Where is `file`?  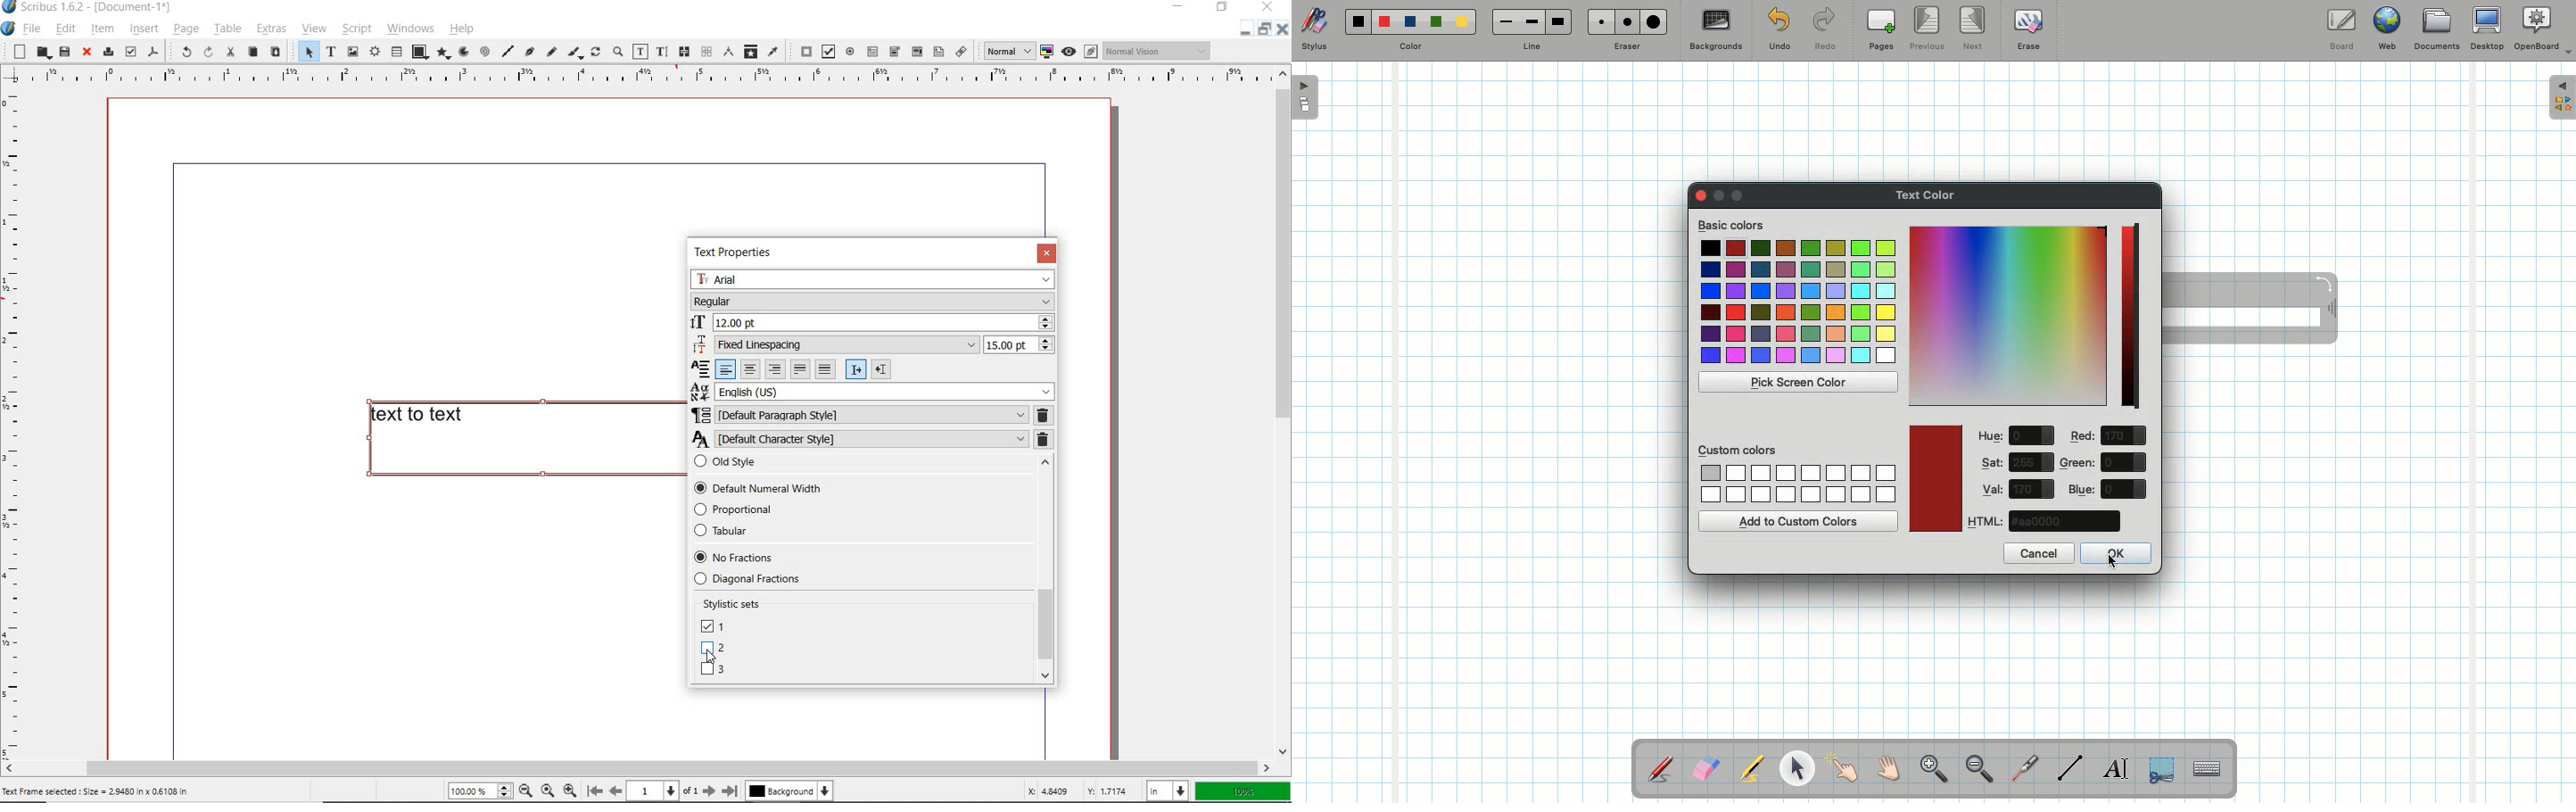 file is located at coordinates (32, 30).